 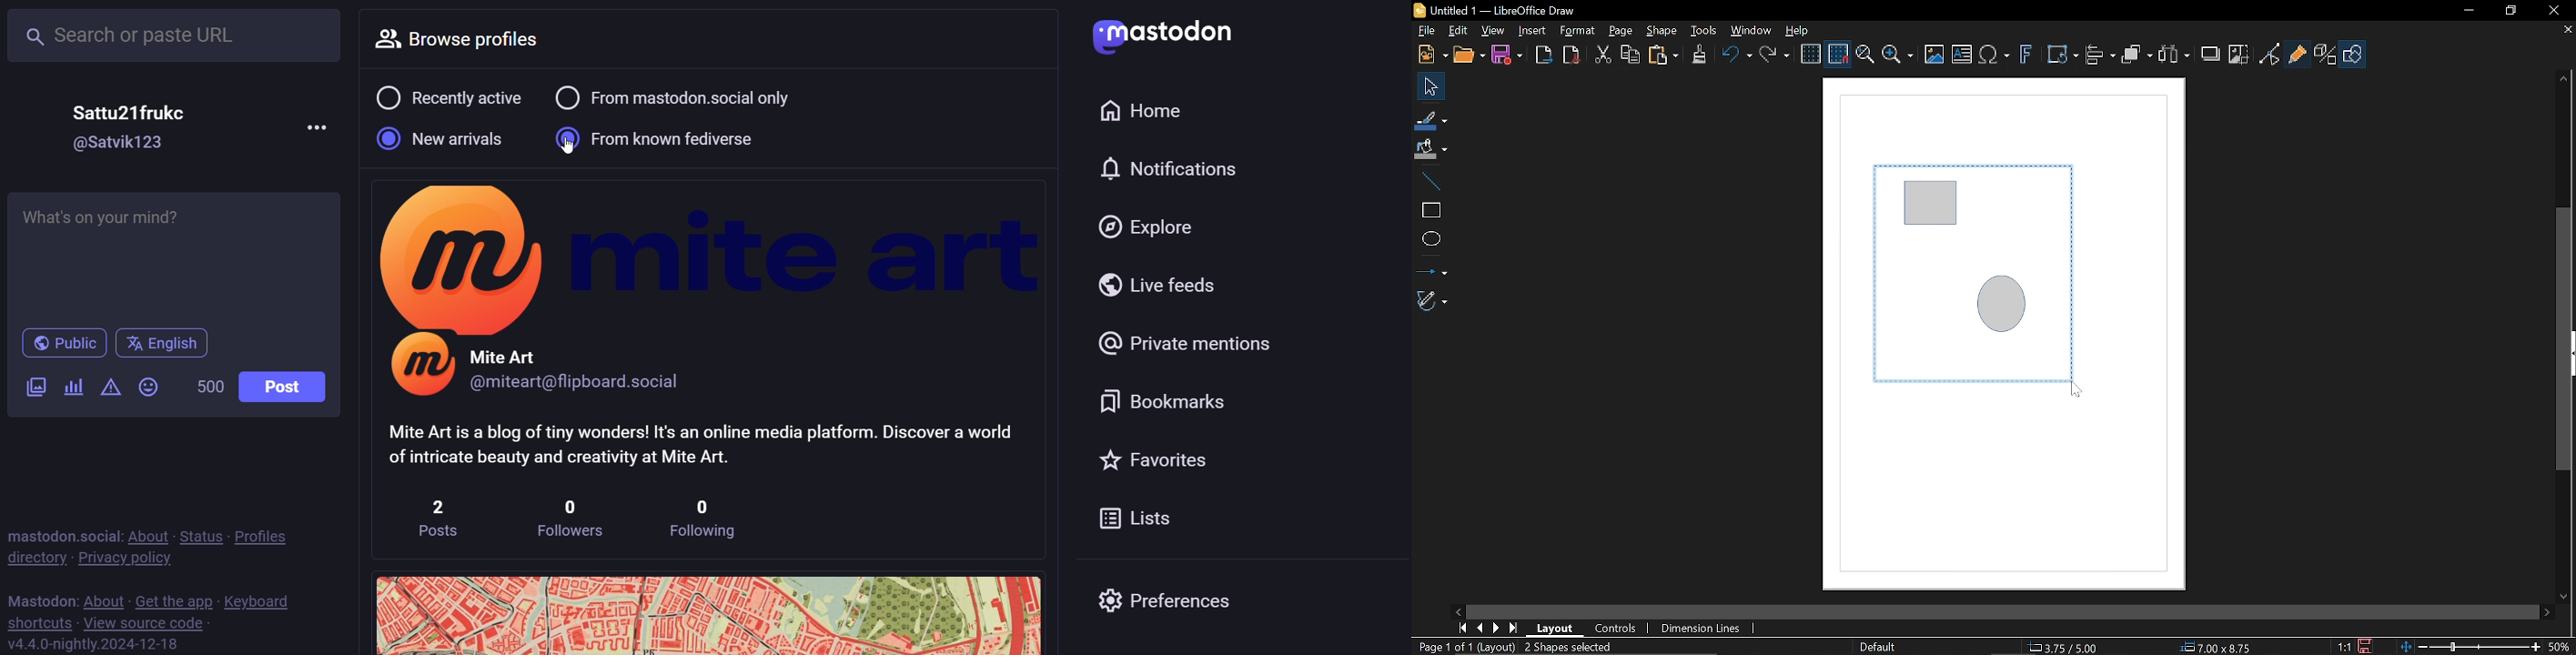 What do you see at coordinates (90, 642) in the screenshot?
I see `v4.4.0-nightly.2024-12-18` at bounding box center [90, 642].